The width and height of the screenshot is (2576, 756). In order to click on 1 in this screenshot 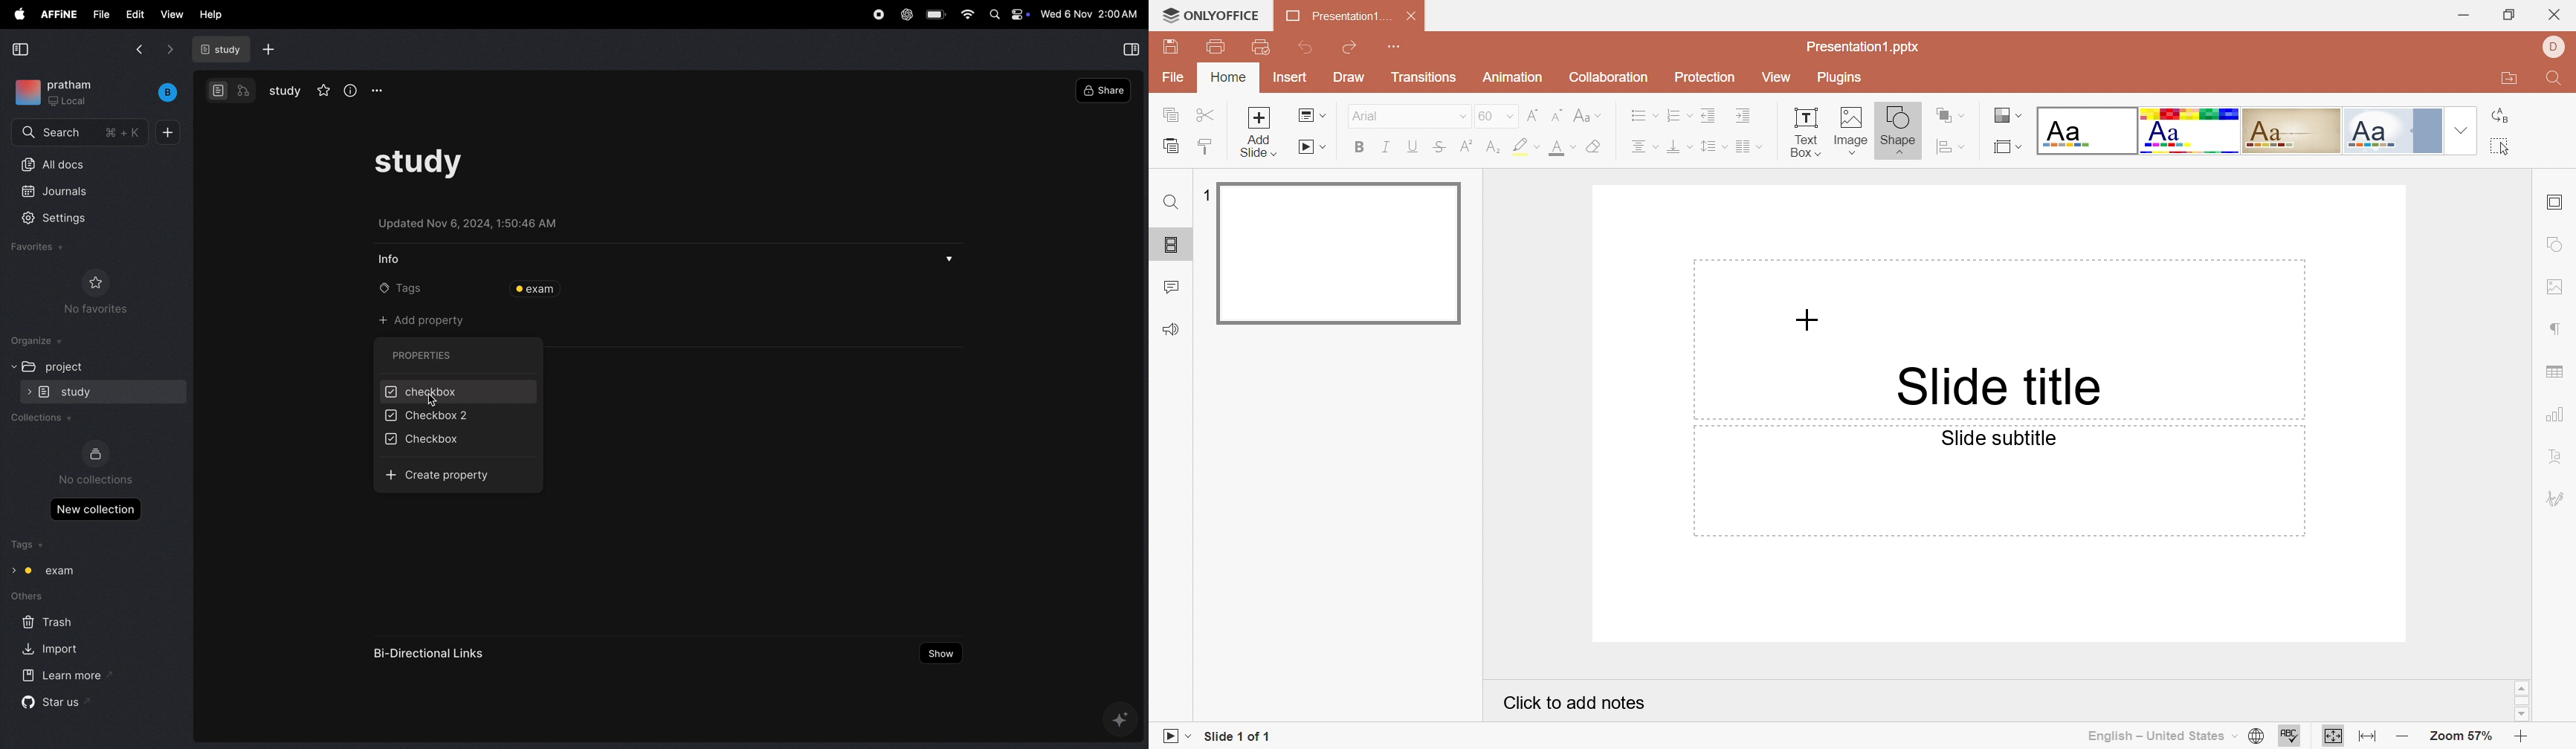, I will do `click(1203, 195)`.